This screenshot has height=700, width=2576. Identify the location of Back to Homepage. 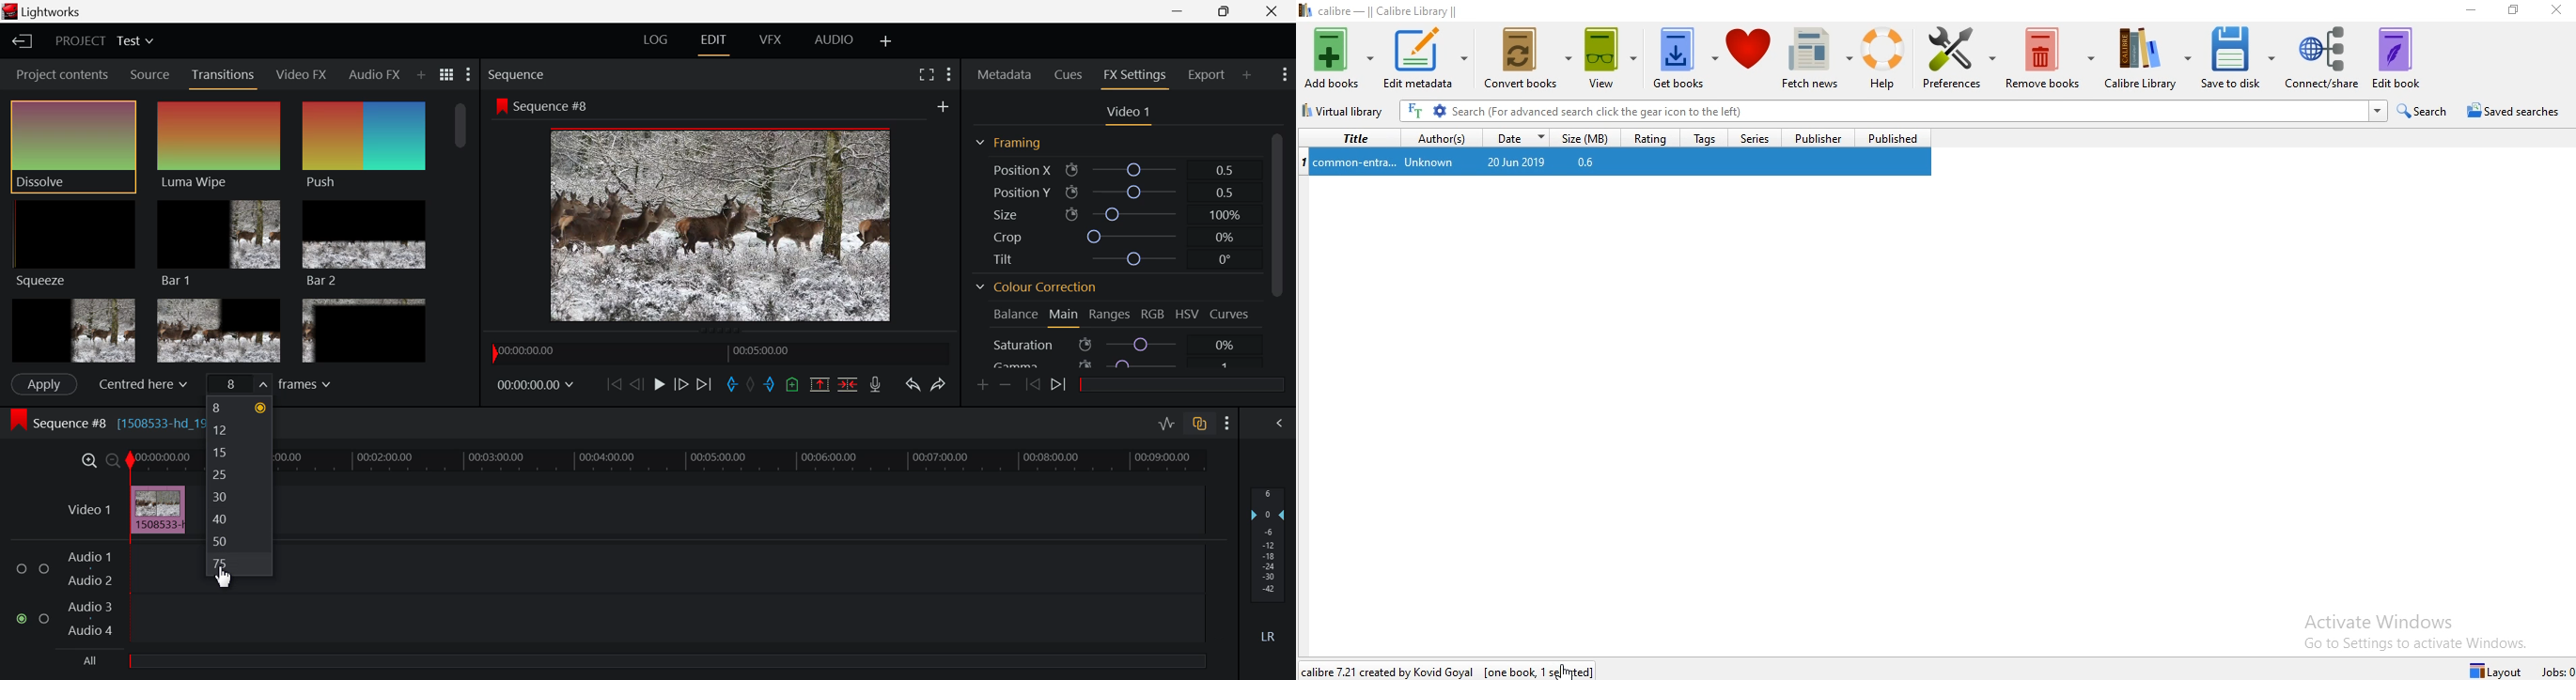
(21, 42).